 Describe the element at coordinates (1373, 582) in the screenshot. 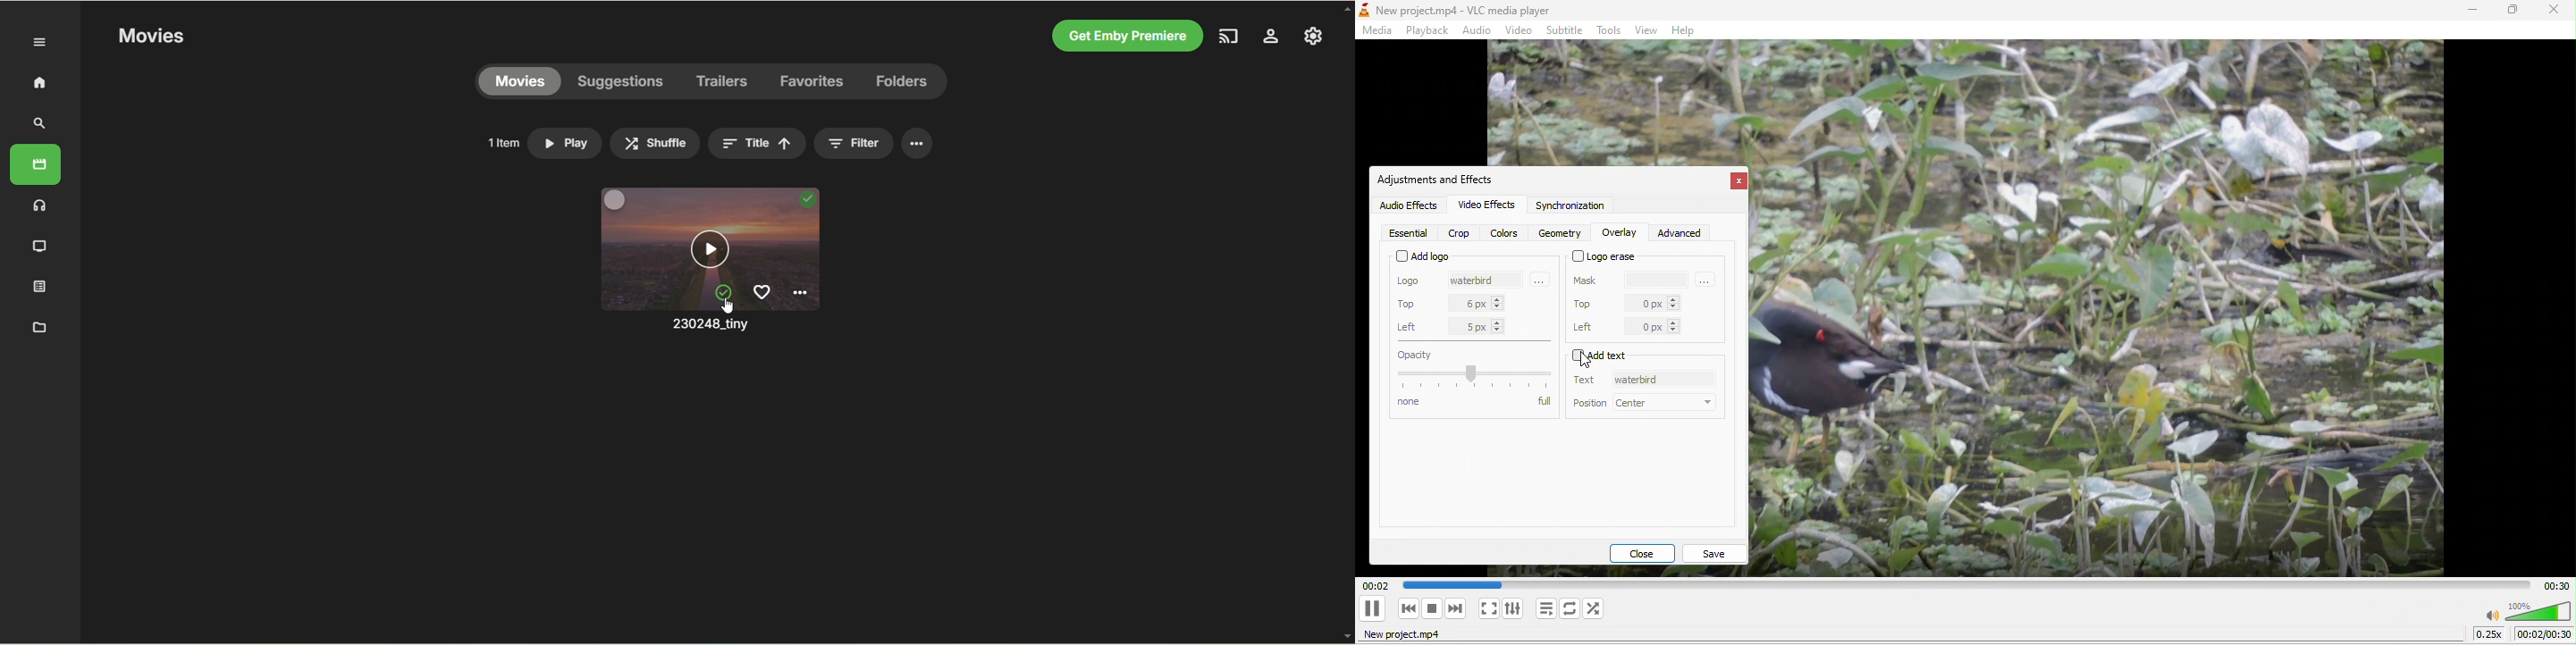

I see `00.02` at that location.